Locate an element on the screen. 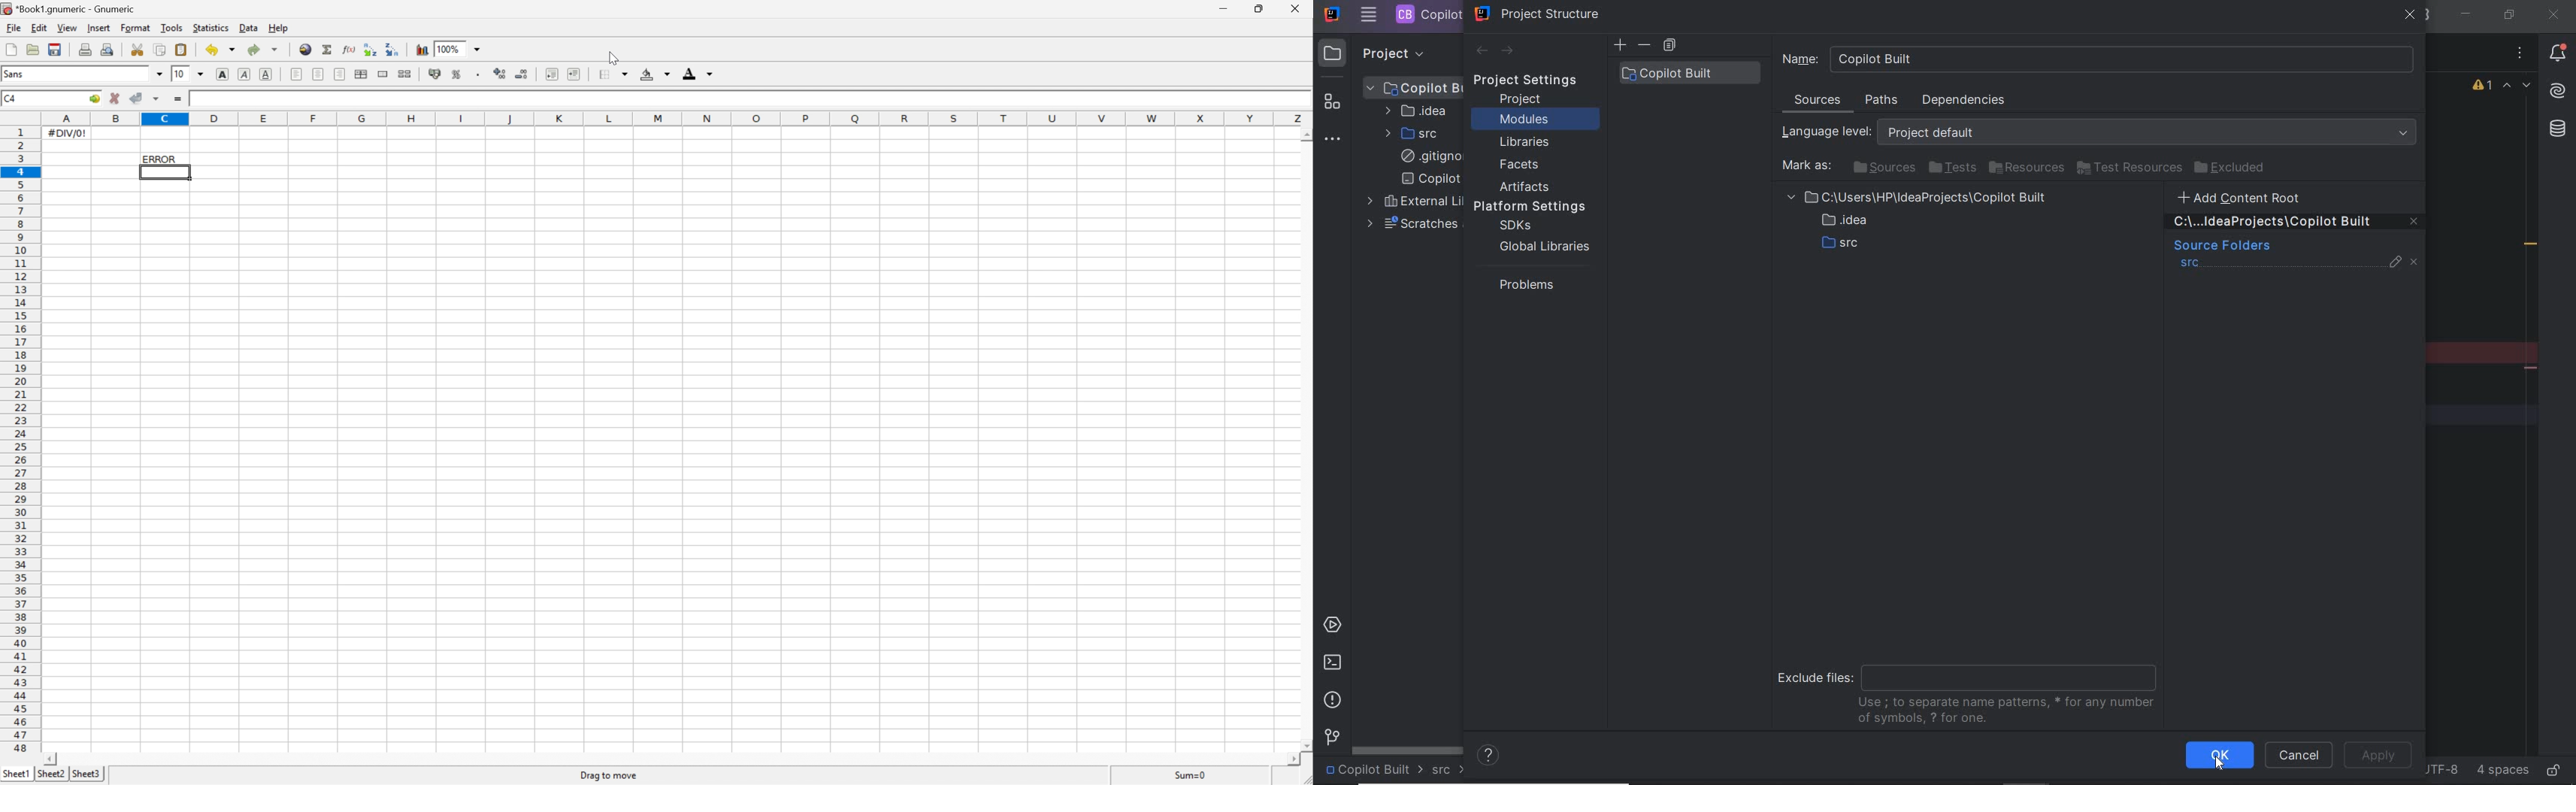  Drop down is located at coordinates (158, 73).